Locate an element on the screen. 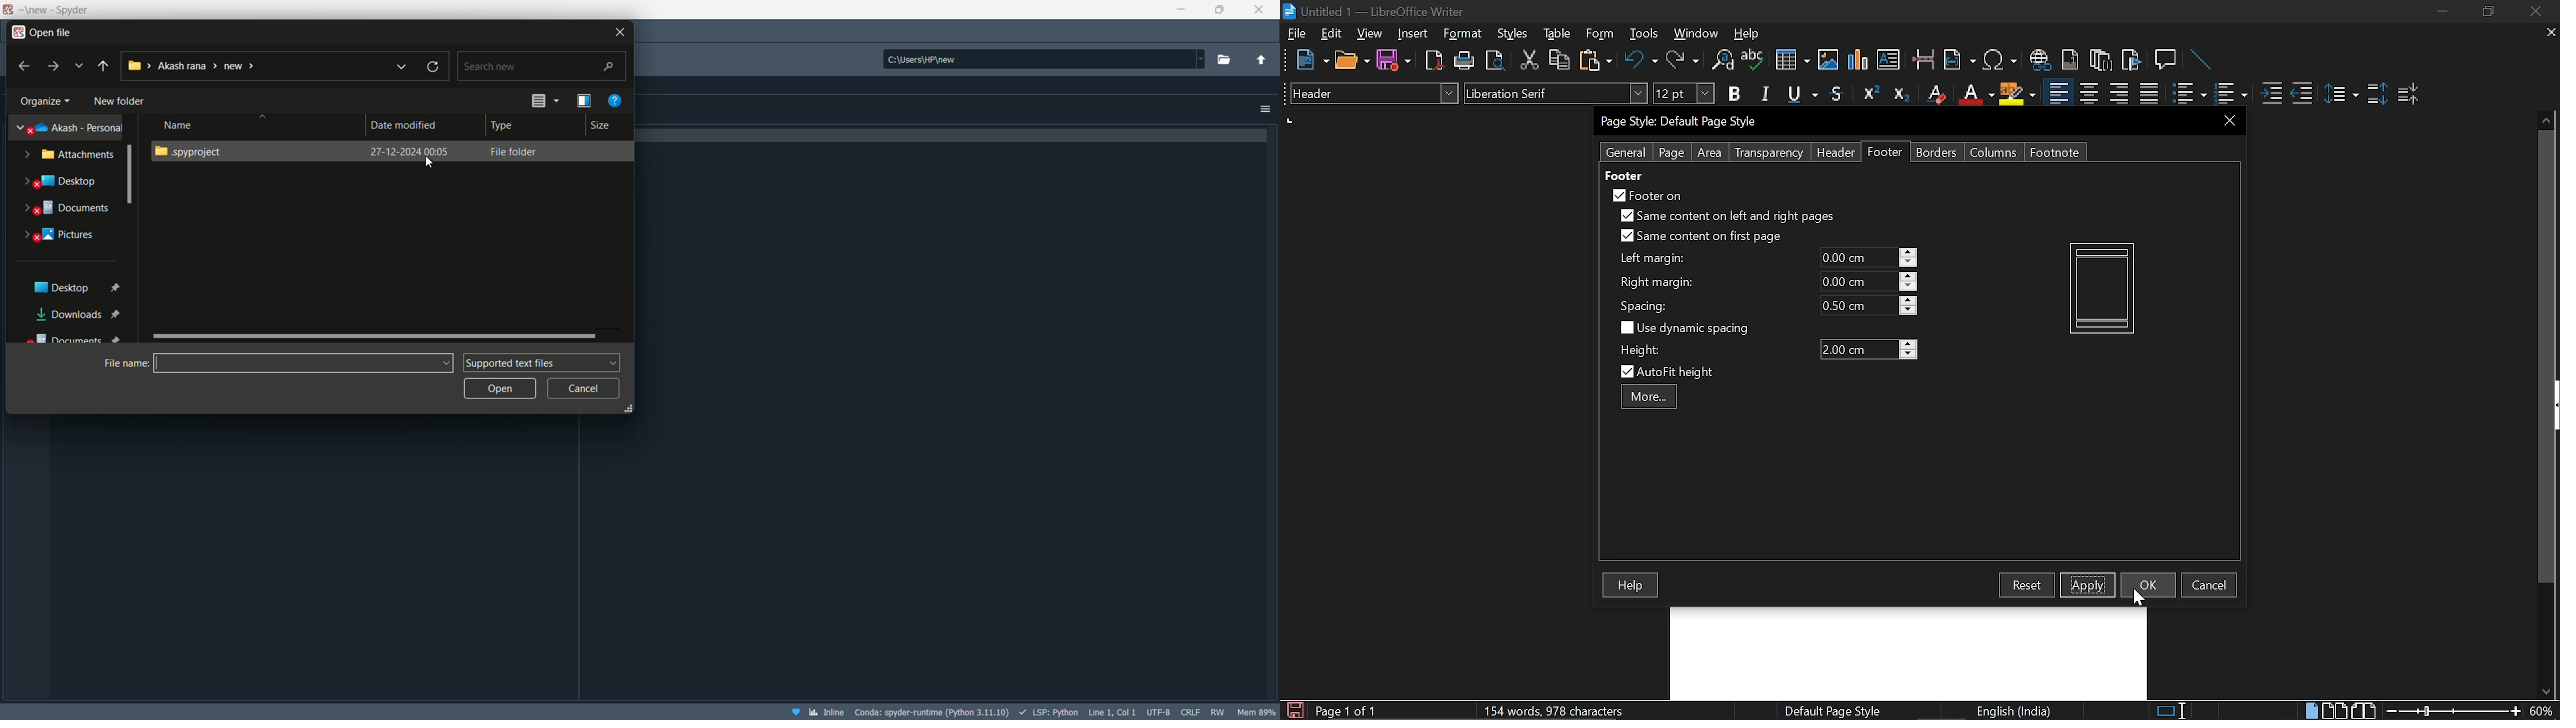  Redo is located at coordinates (1682, 60).